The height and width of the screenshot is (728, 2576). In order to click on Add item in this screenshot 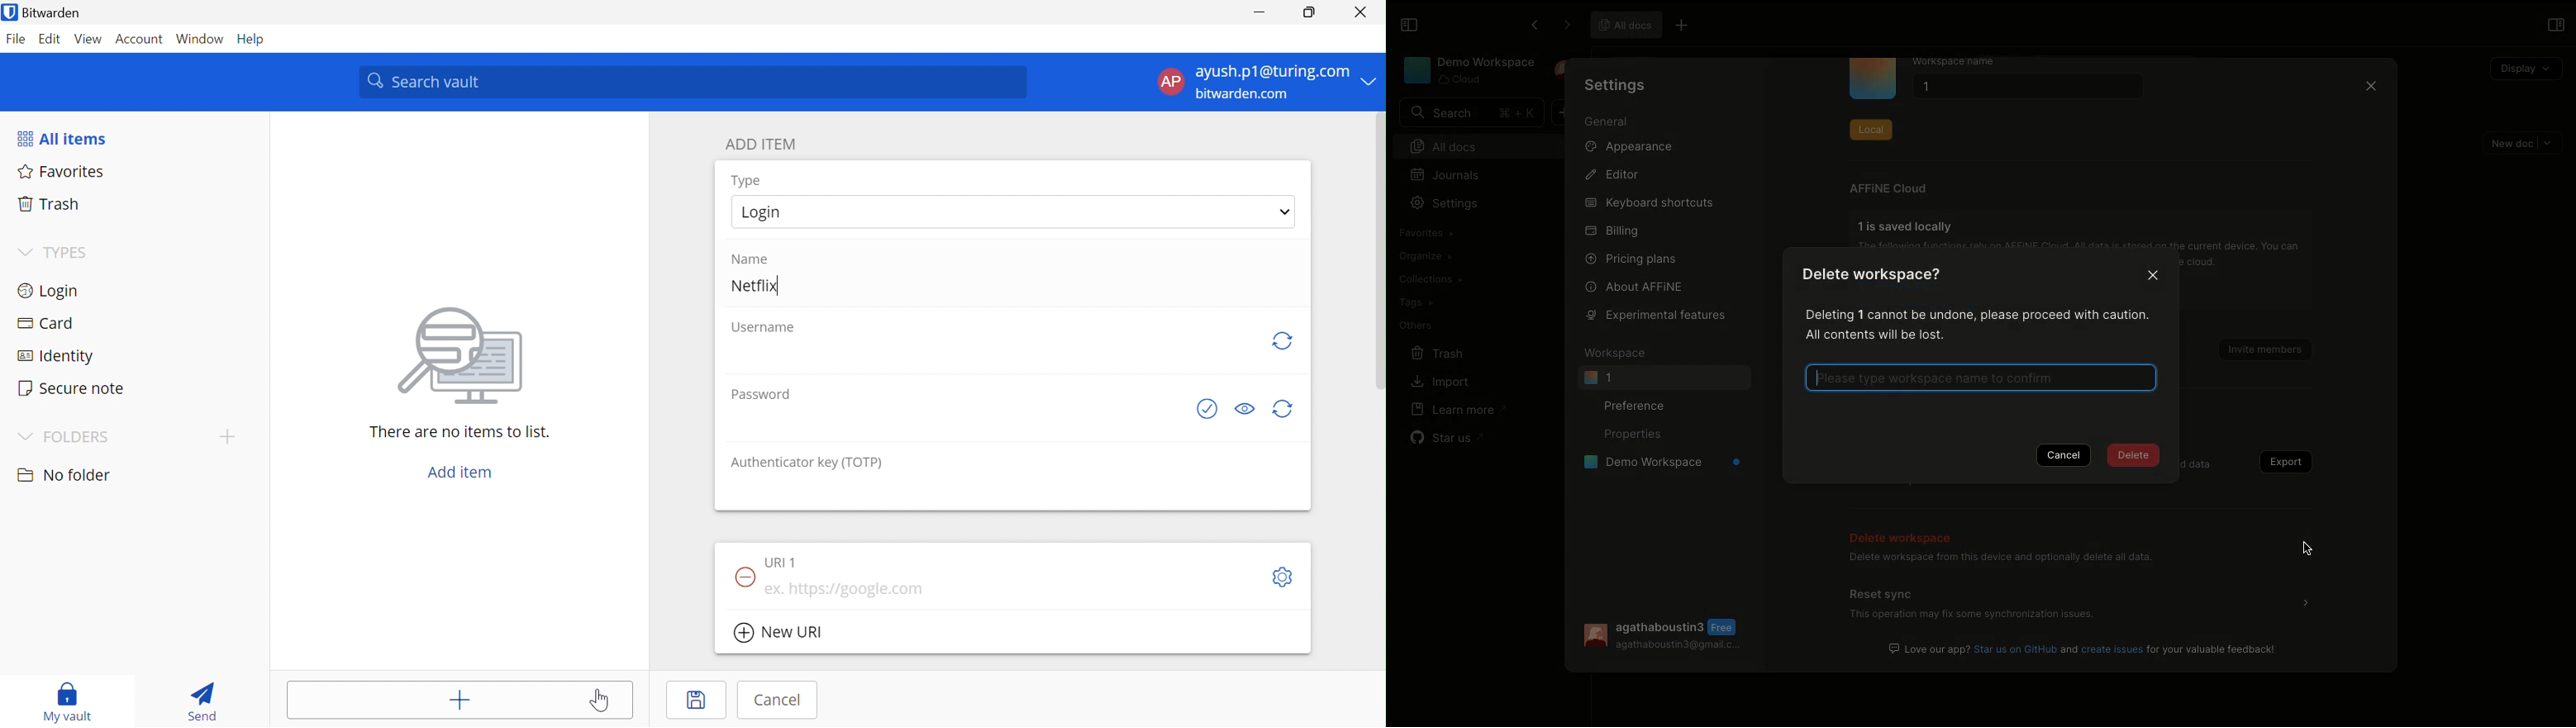, I will do `click(462, 700)`.